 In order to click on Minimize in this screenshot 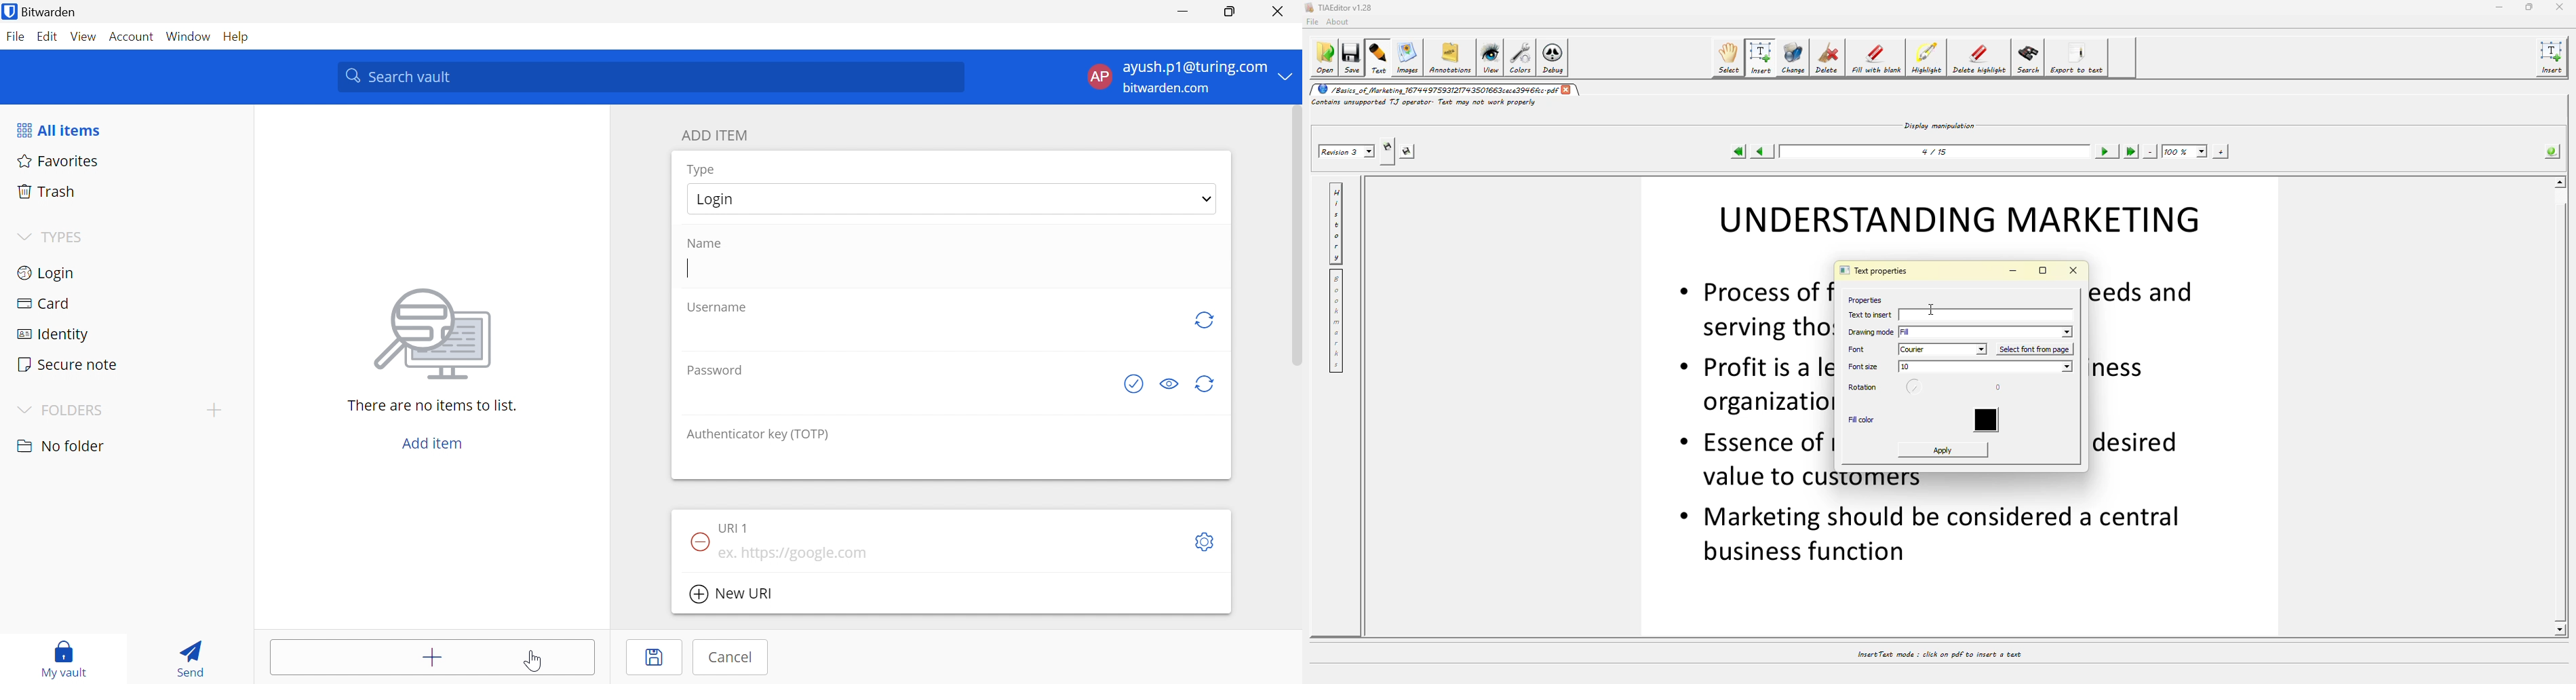, I will do `click(1183, 12)`.